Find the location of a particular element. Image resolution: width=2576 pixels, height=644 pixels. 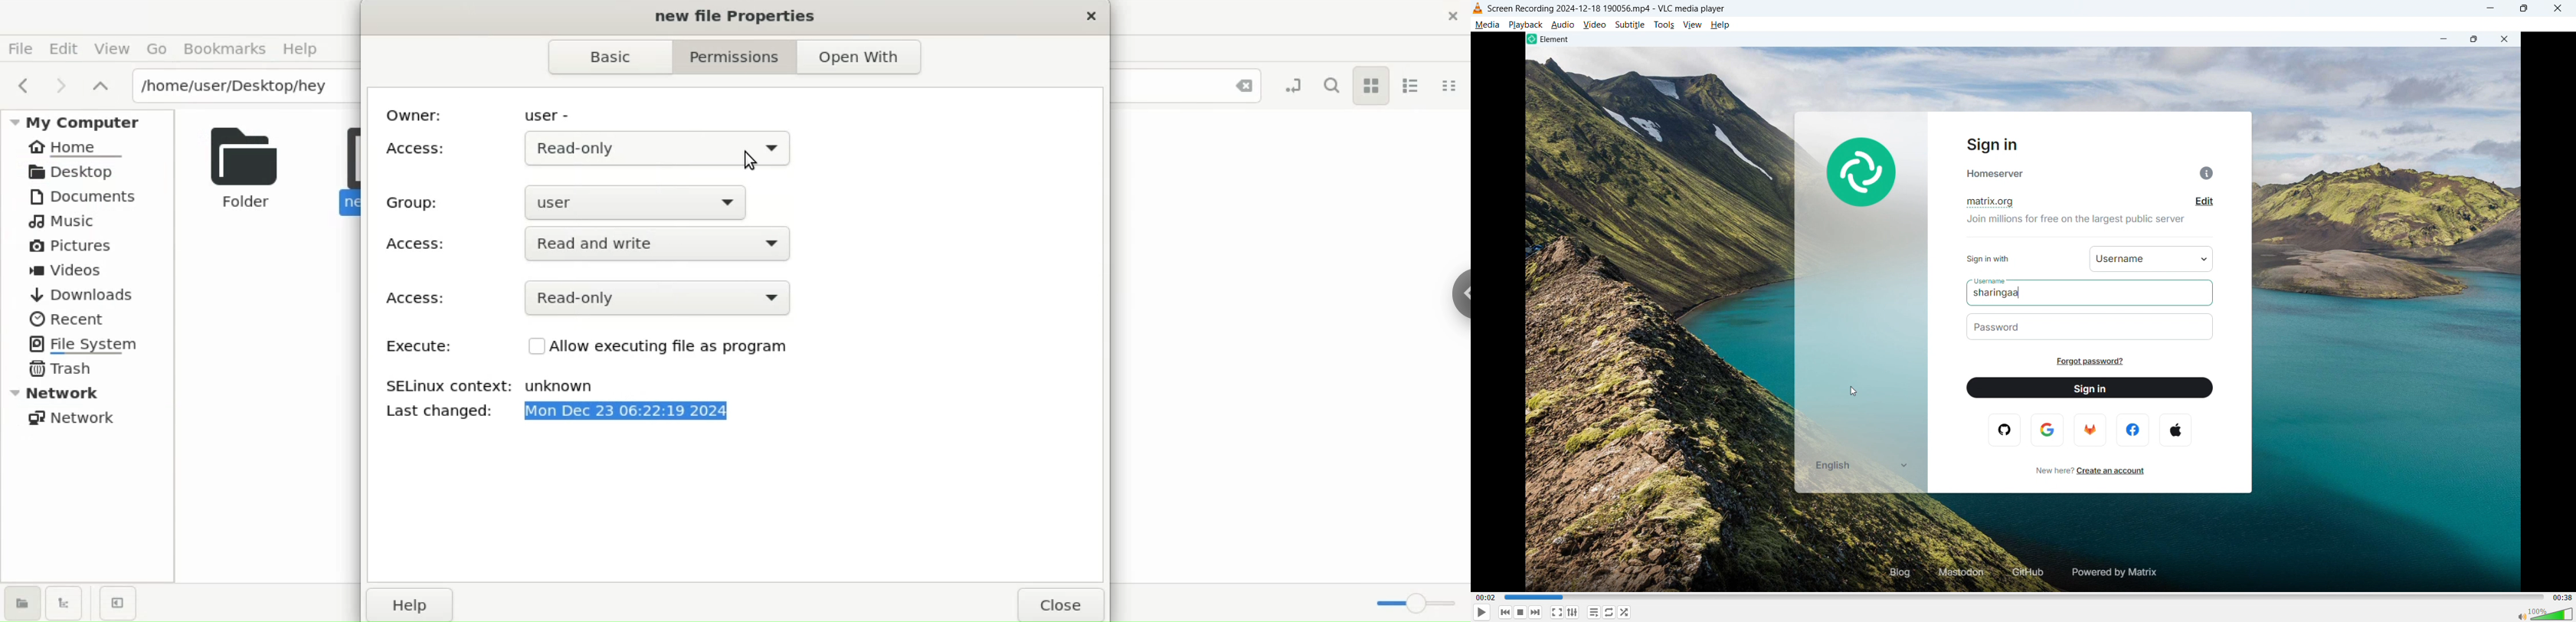

Video  is located at coordinates (1595, 24).